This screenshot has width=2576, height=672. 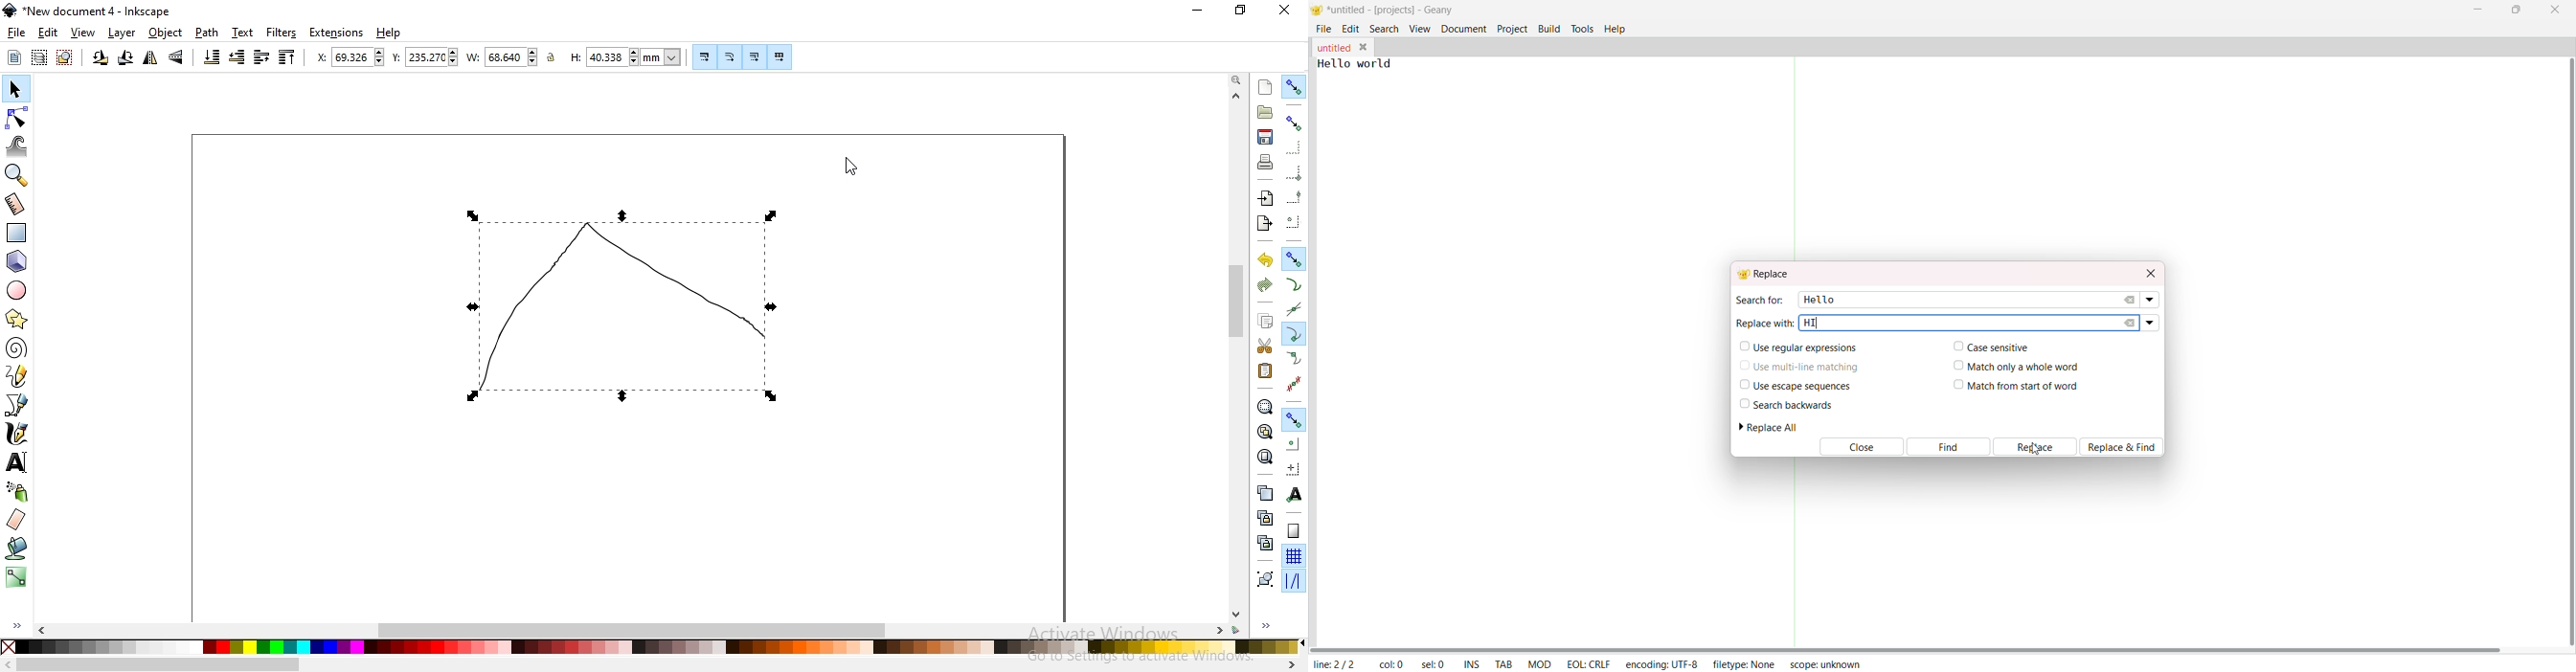 What do you see at coordinates (1283, 11) in the screenshot?
I see `close` at bounding box center [1283, 11].